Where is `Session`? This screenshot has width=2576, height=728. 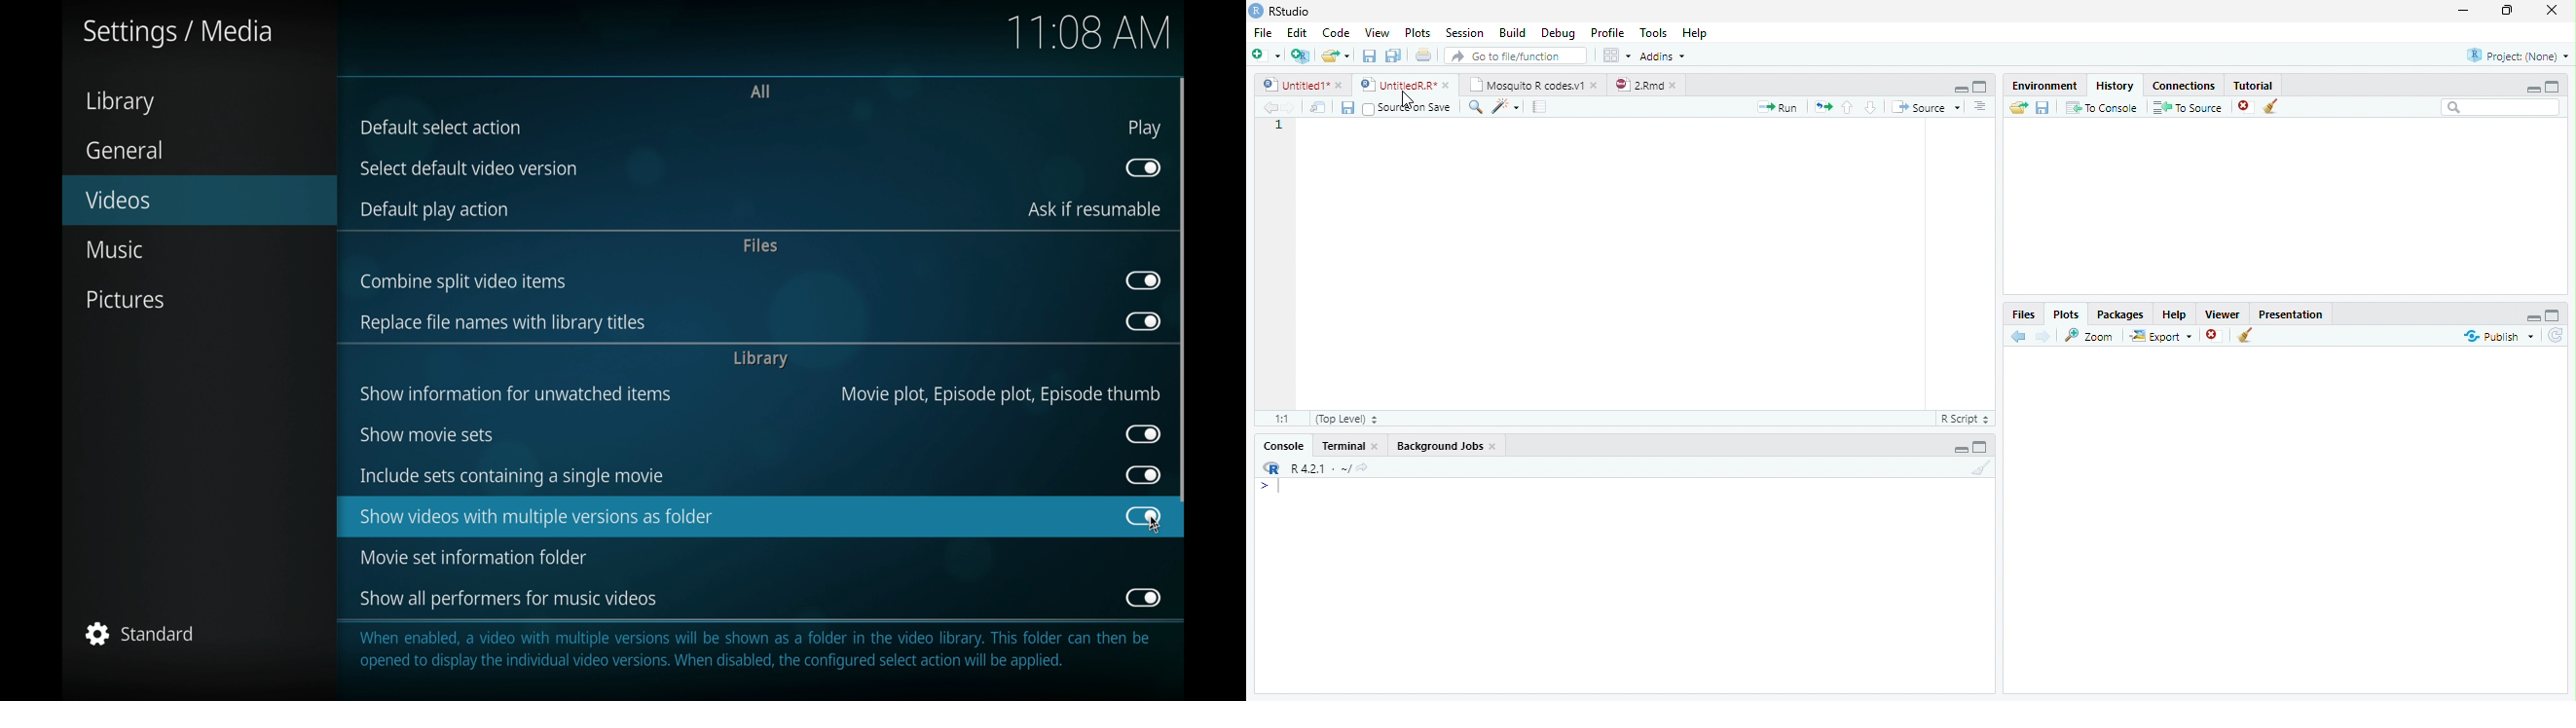 Session is located at coordinates (1465, 32).